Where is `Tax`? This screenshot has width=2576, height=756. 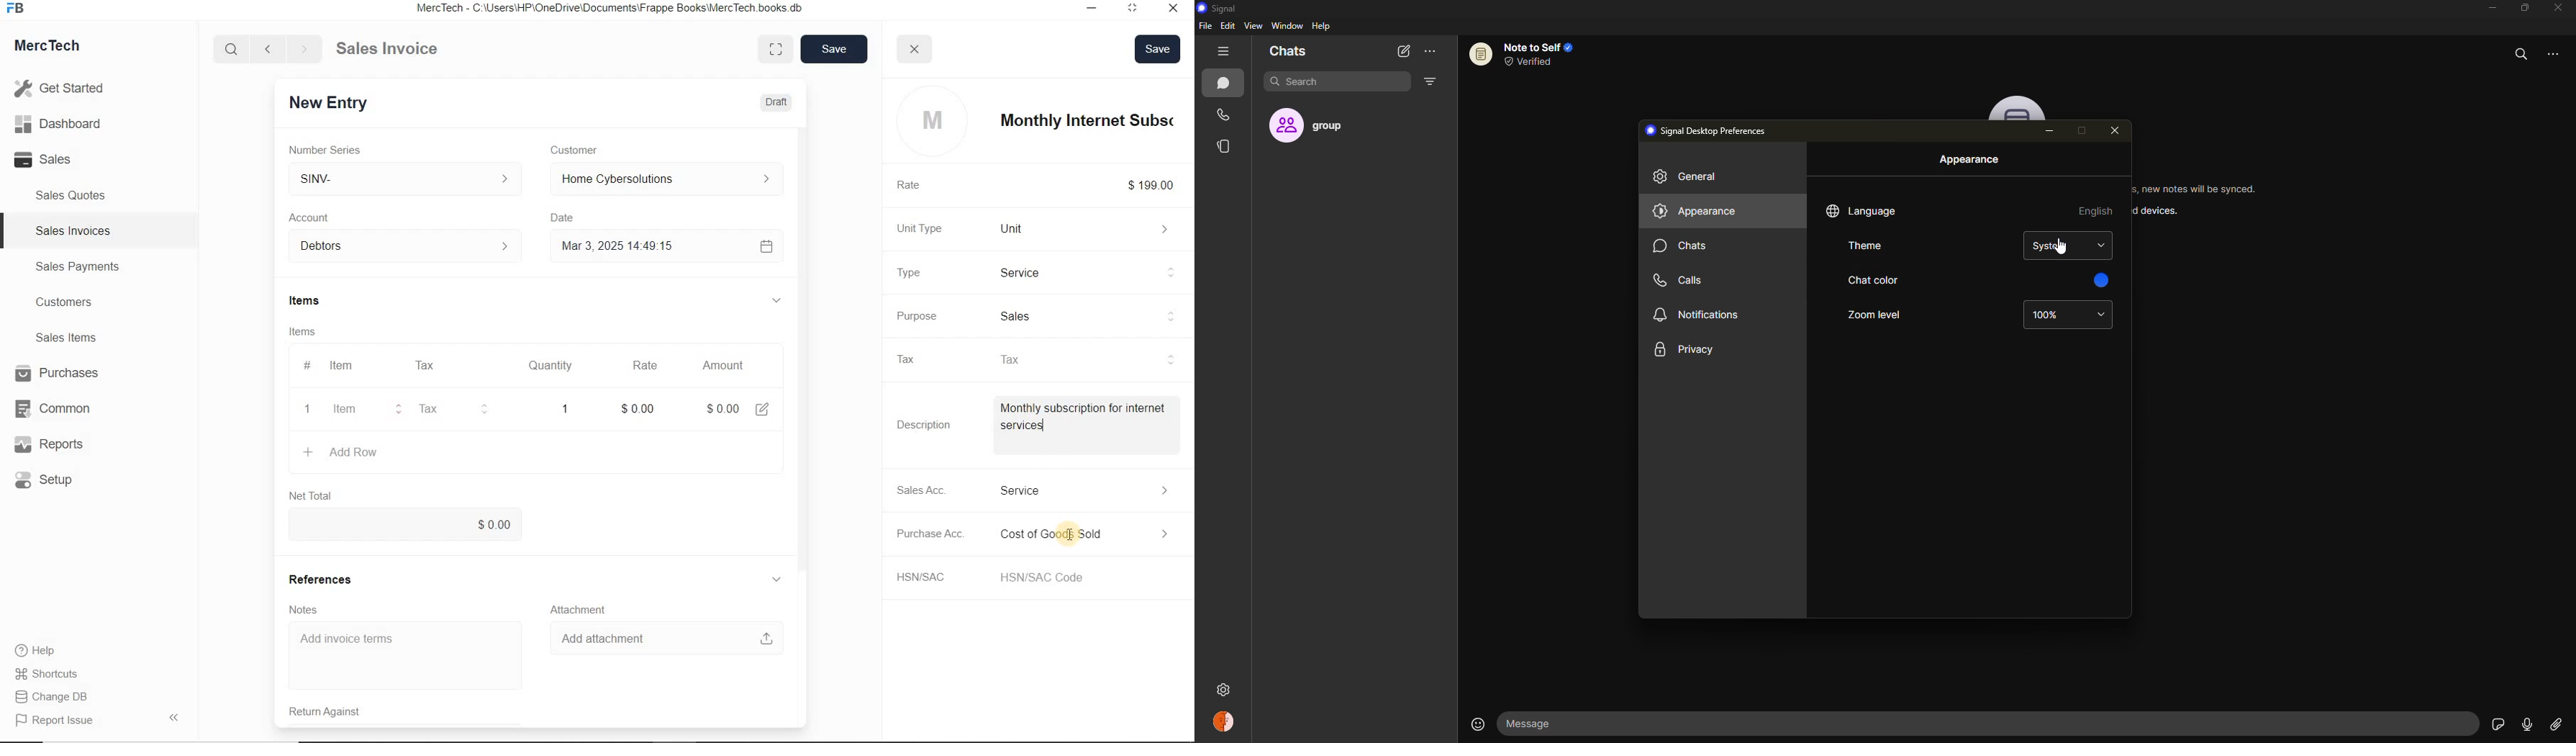 Tax is located at coordinates (443, 409).